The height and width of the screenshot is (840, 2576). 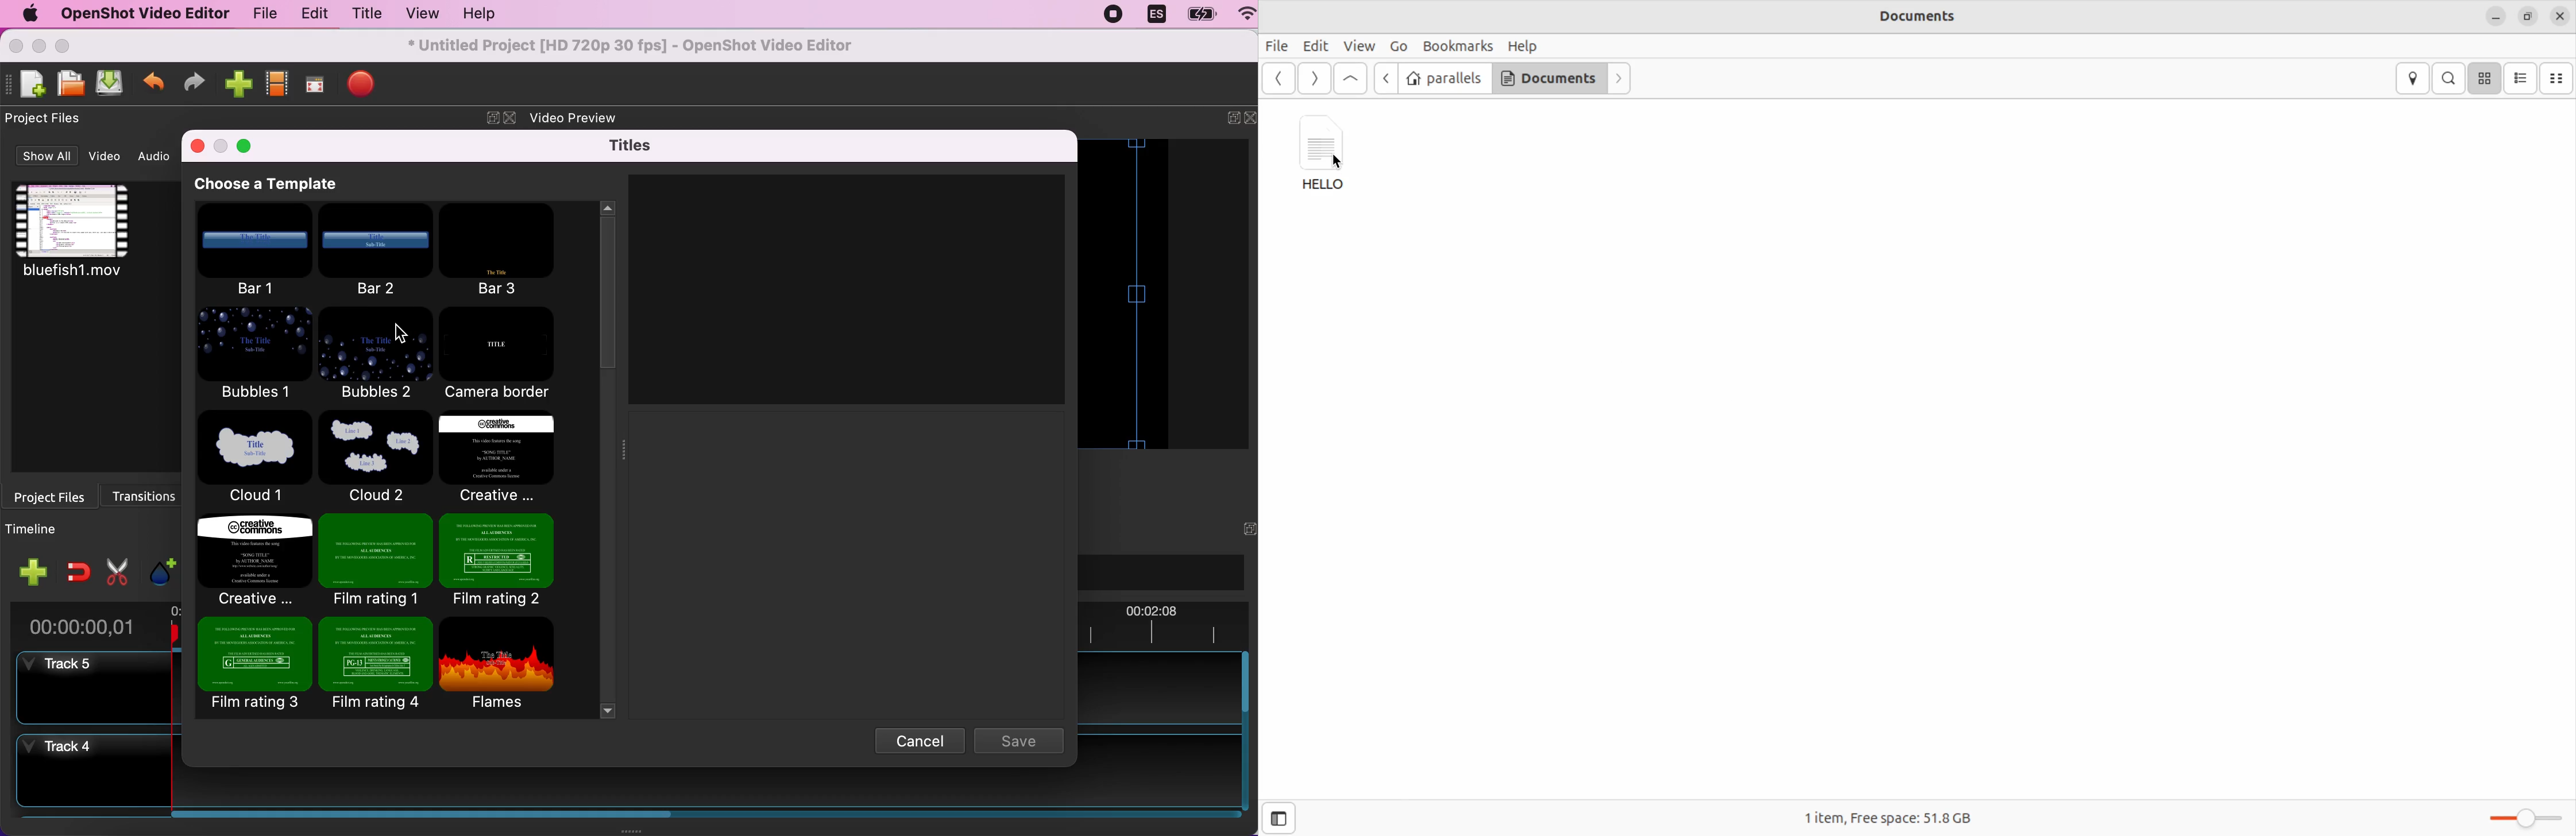 I want to click on edit, so click(x=311, y=14).